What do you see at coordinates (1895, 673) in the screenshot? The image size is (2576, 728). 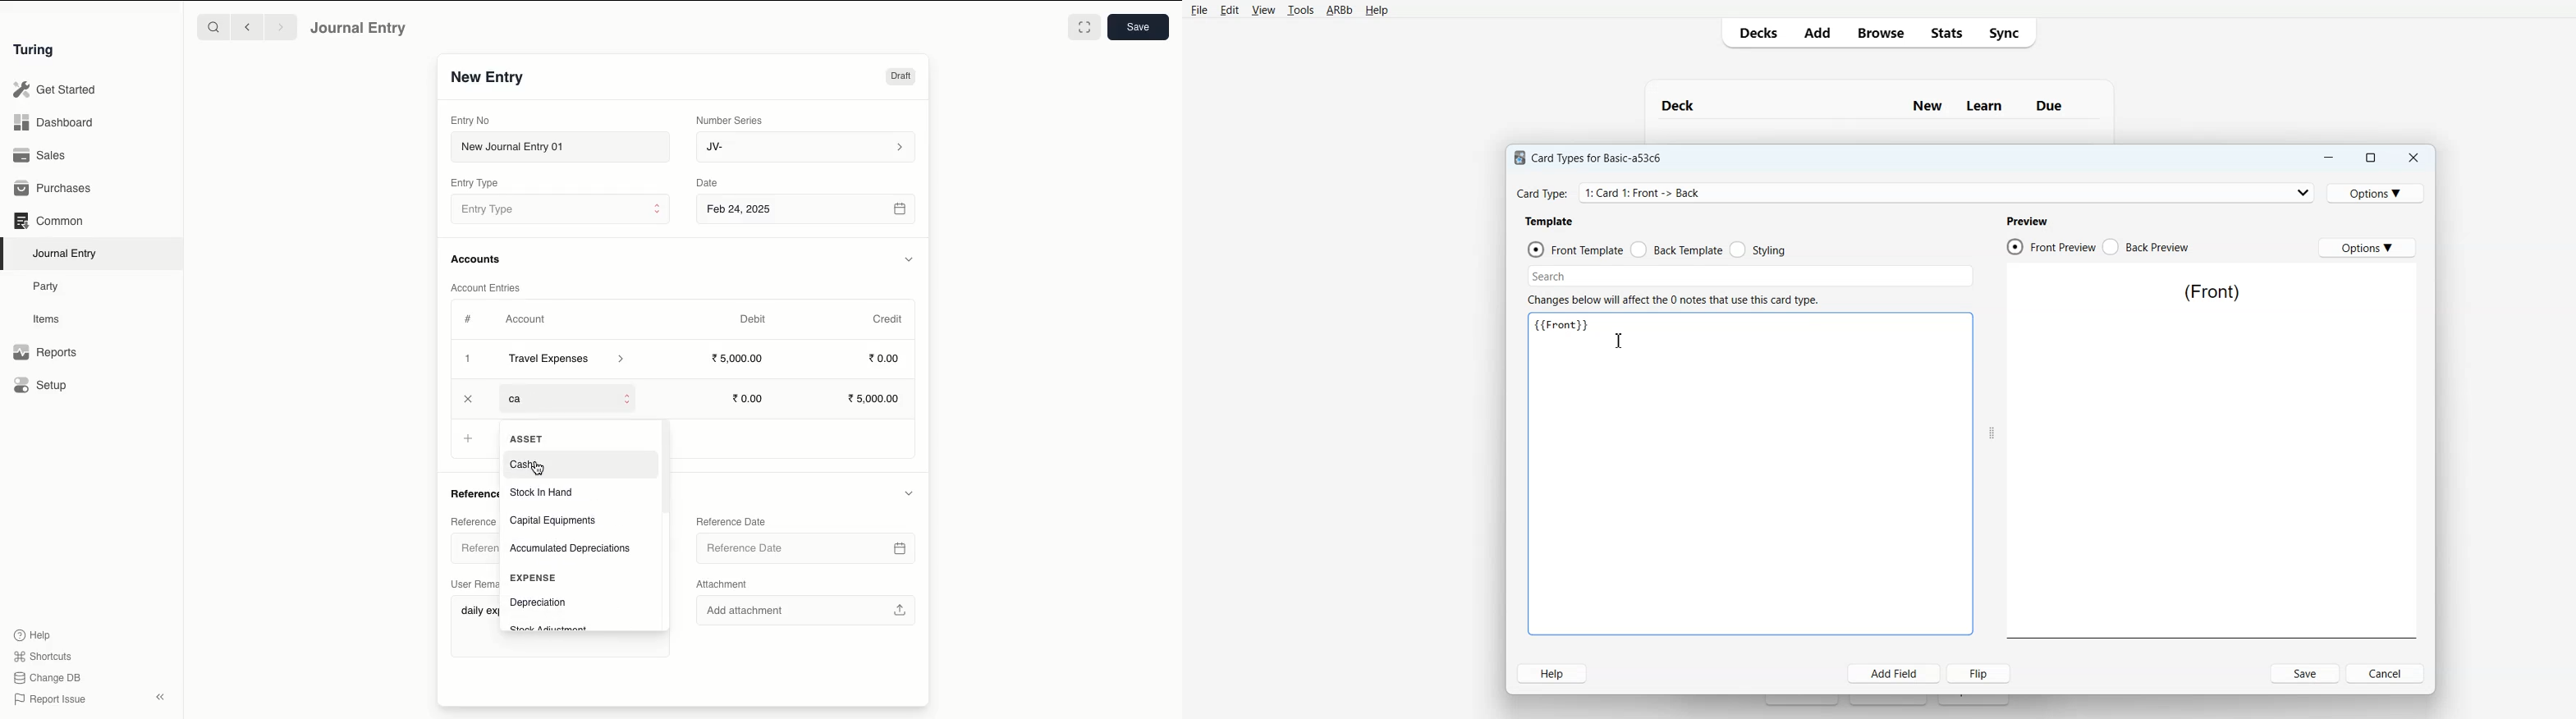 I see `Add Field` at bounding box center [1895, 673].